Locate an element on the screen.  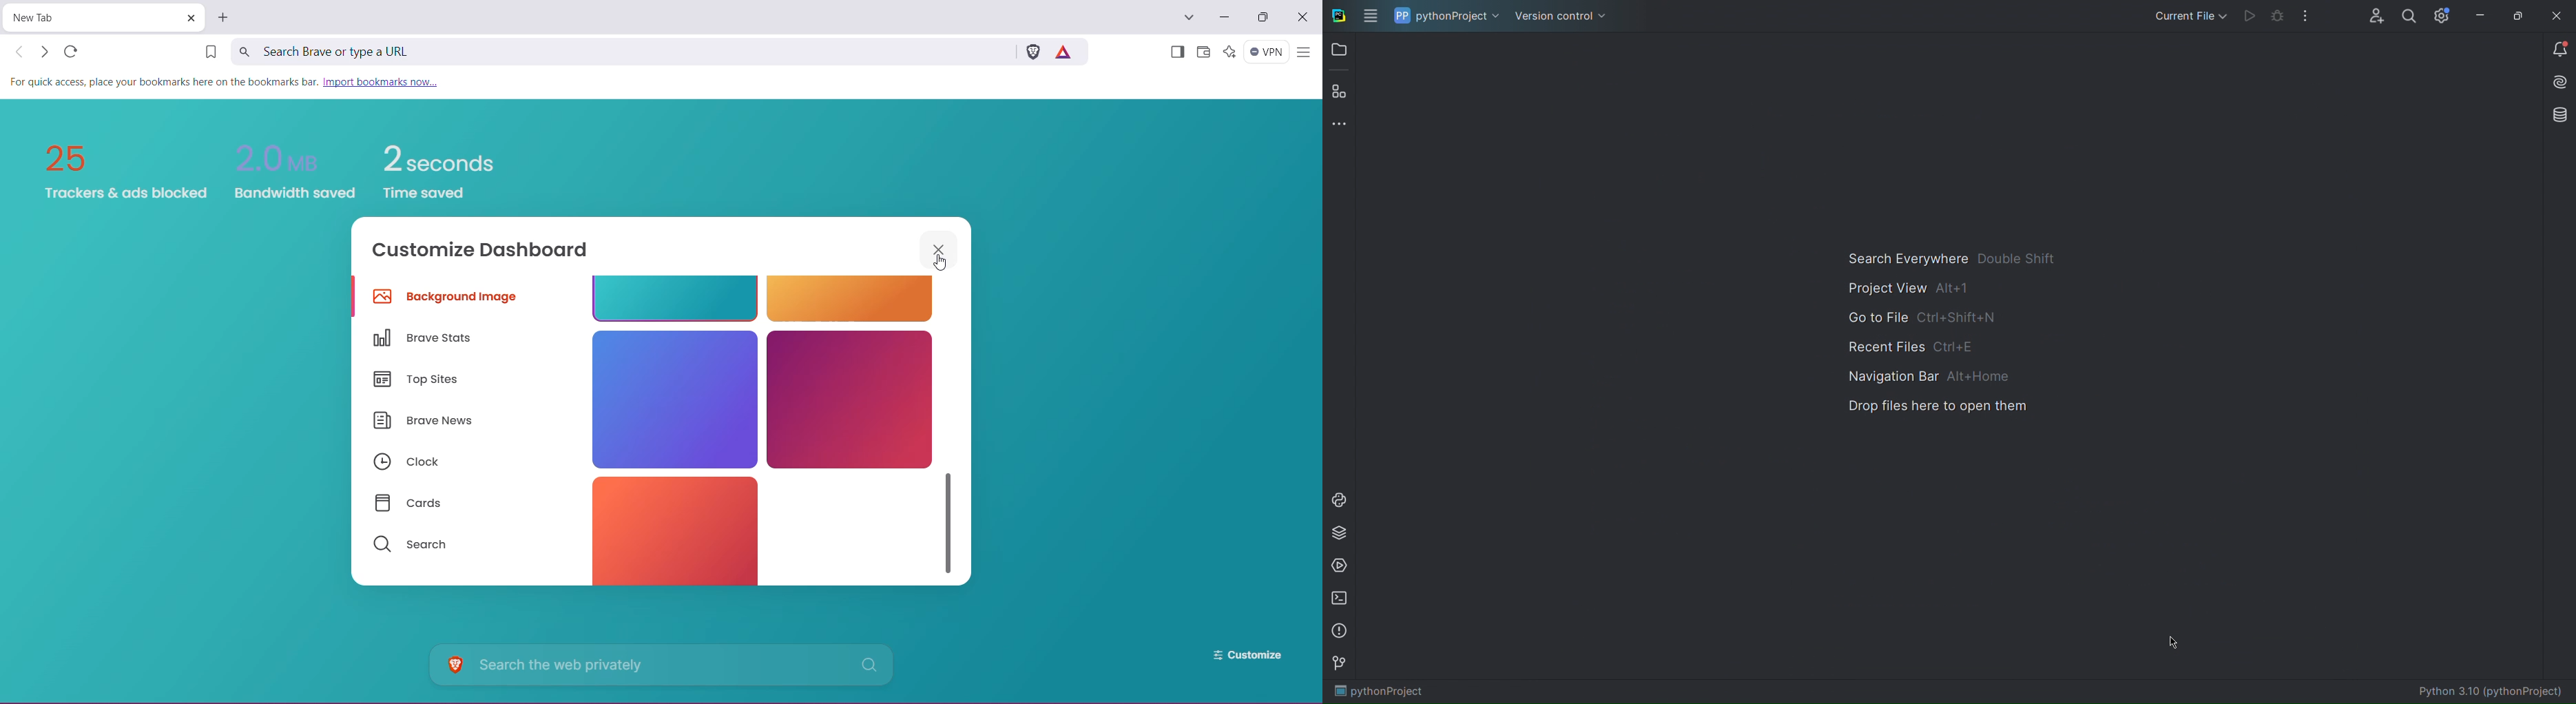
Cards is located at coordinates (414, 504).